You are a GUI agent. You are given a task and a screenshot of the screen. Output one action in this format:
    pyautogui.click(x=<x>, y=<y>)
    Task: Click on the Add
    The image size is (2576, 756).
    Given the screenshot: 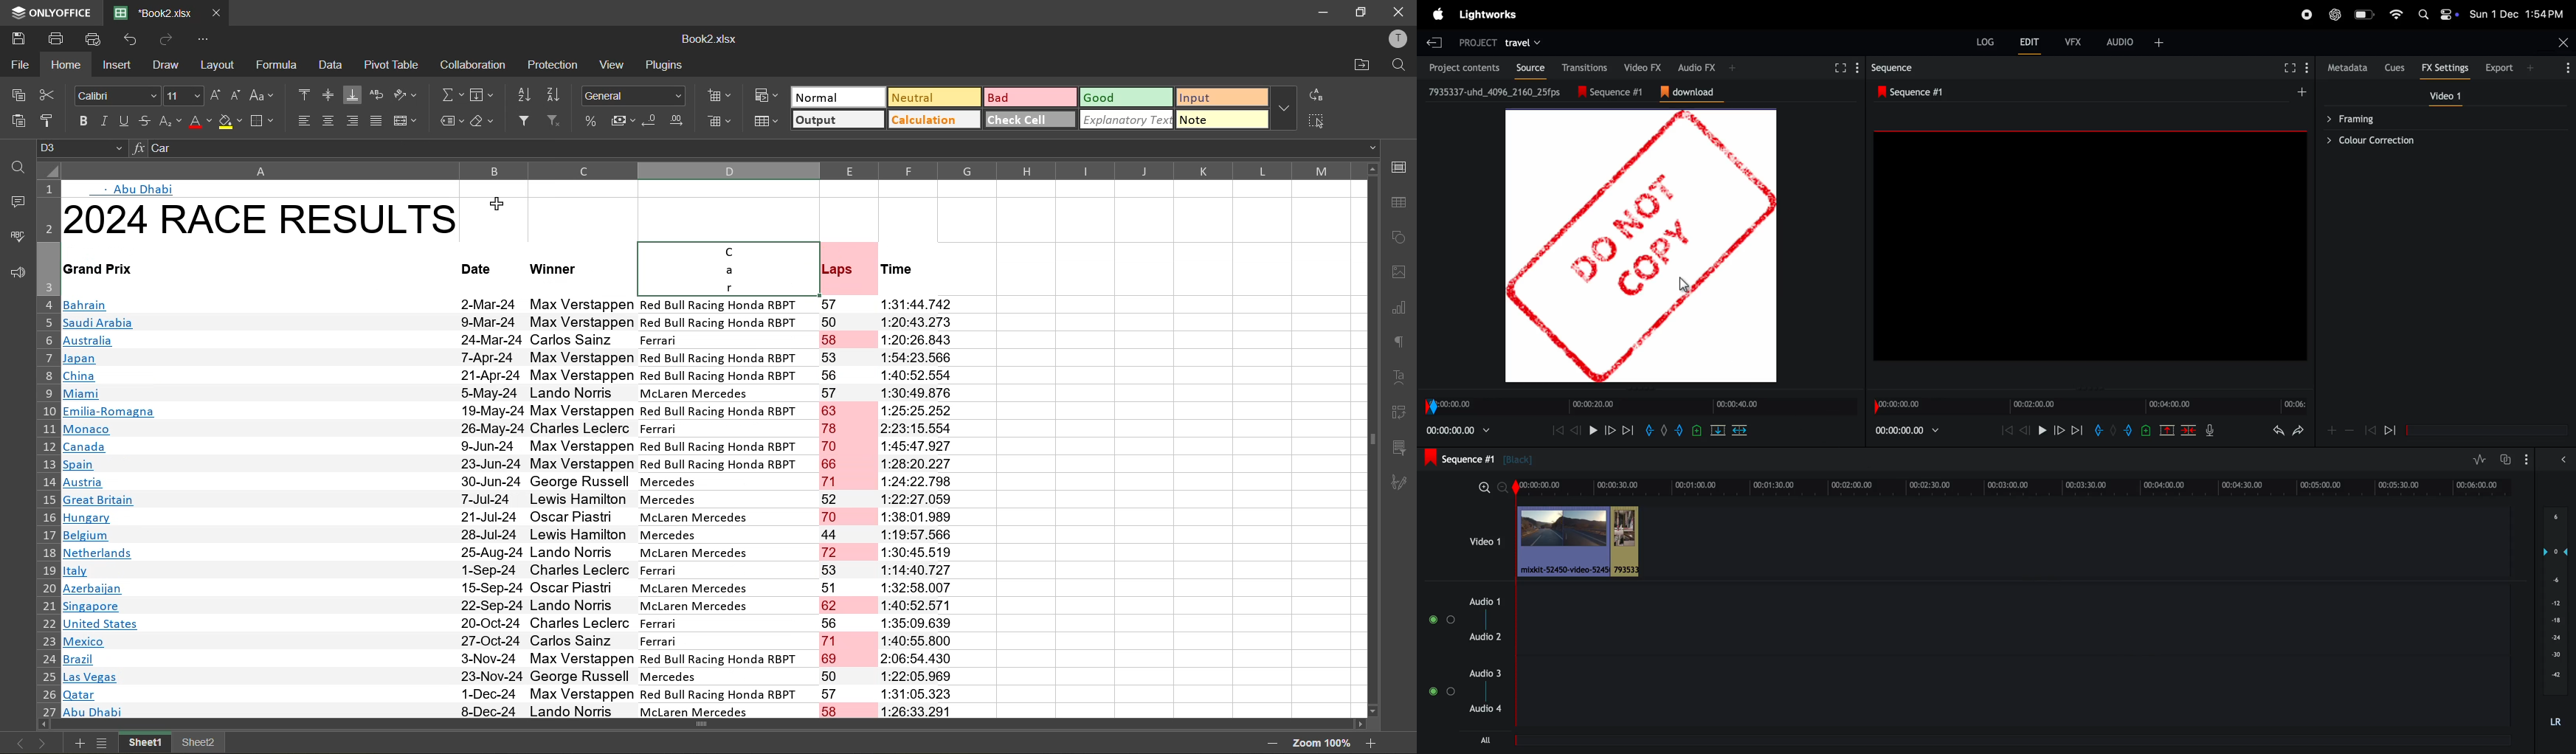 What is the action you would take?
    pyautogui.click(x=2302, y=91)
    